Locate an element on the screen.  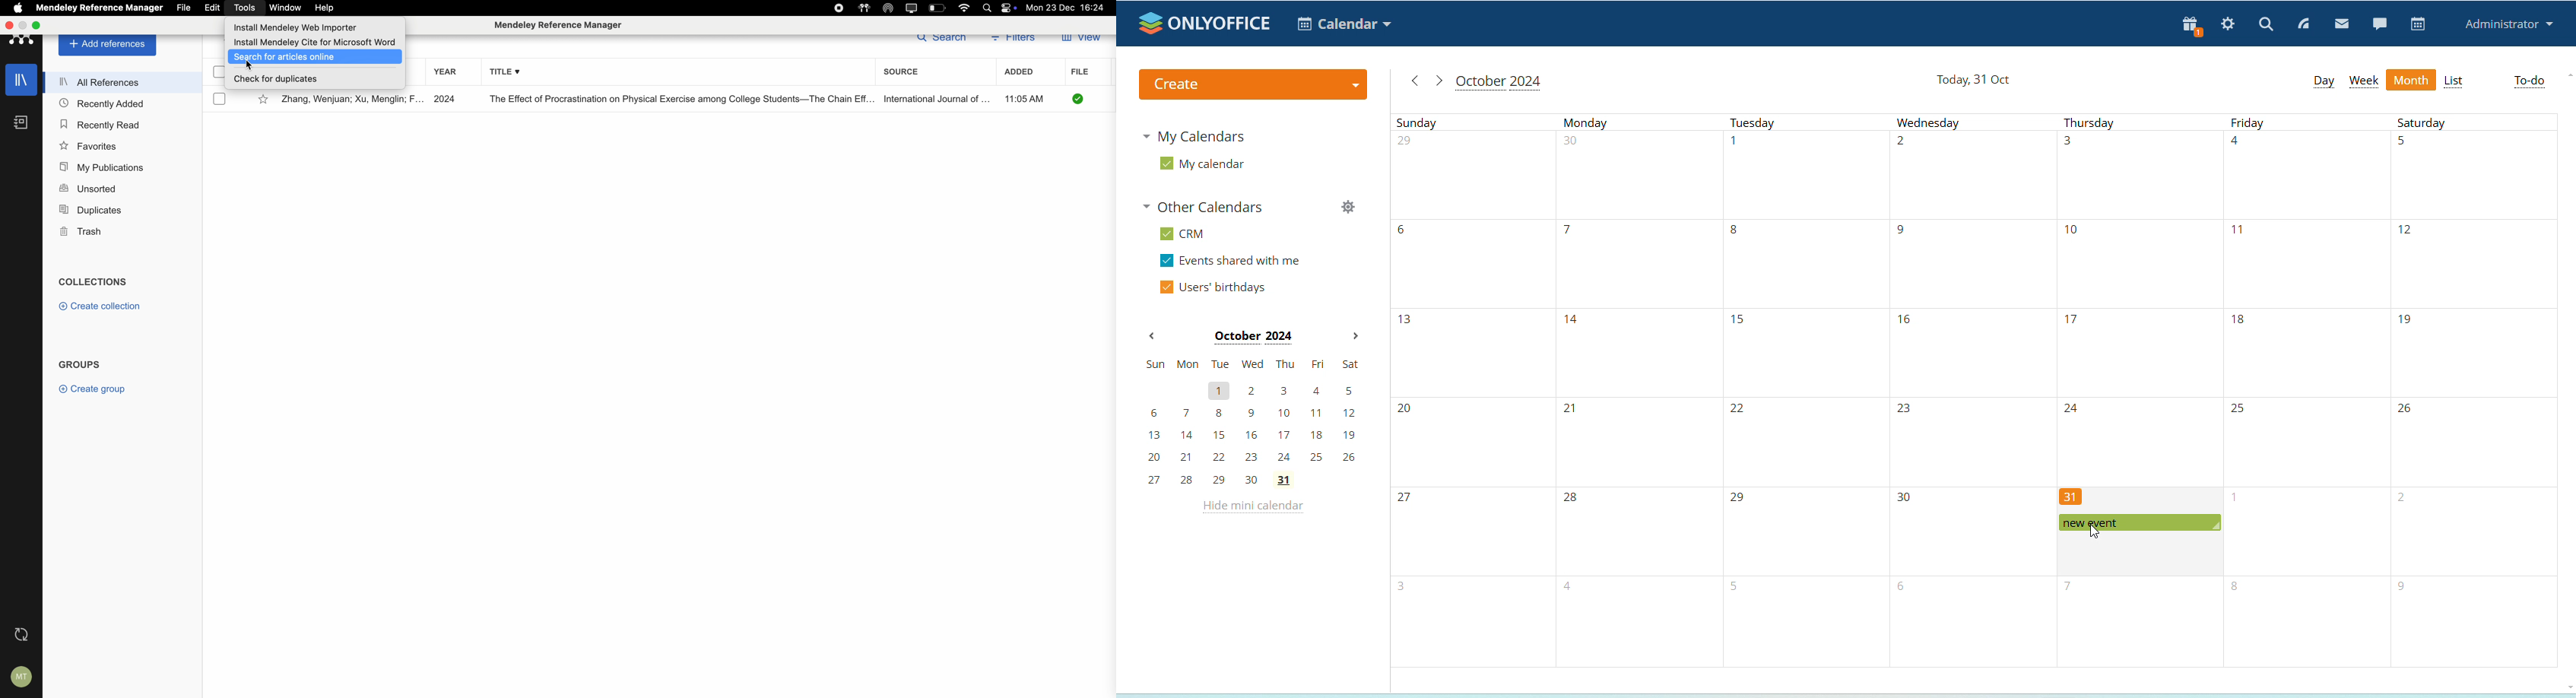
to-do is located at coordinates (2530, 81).